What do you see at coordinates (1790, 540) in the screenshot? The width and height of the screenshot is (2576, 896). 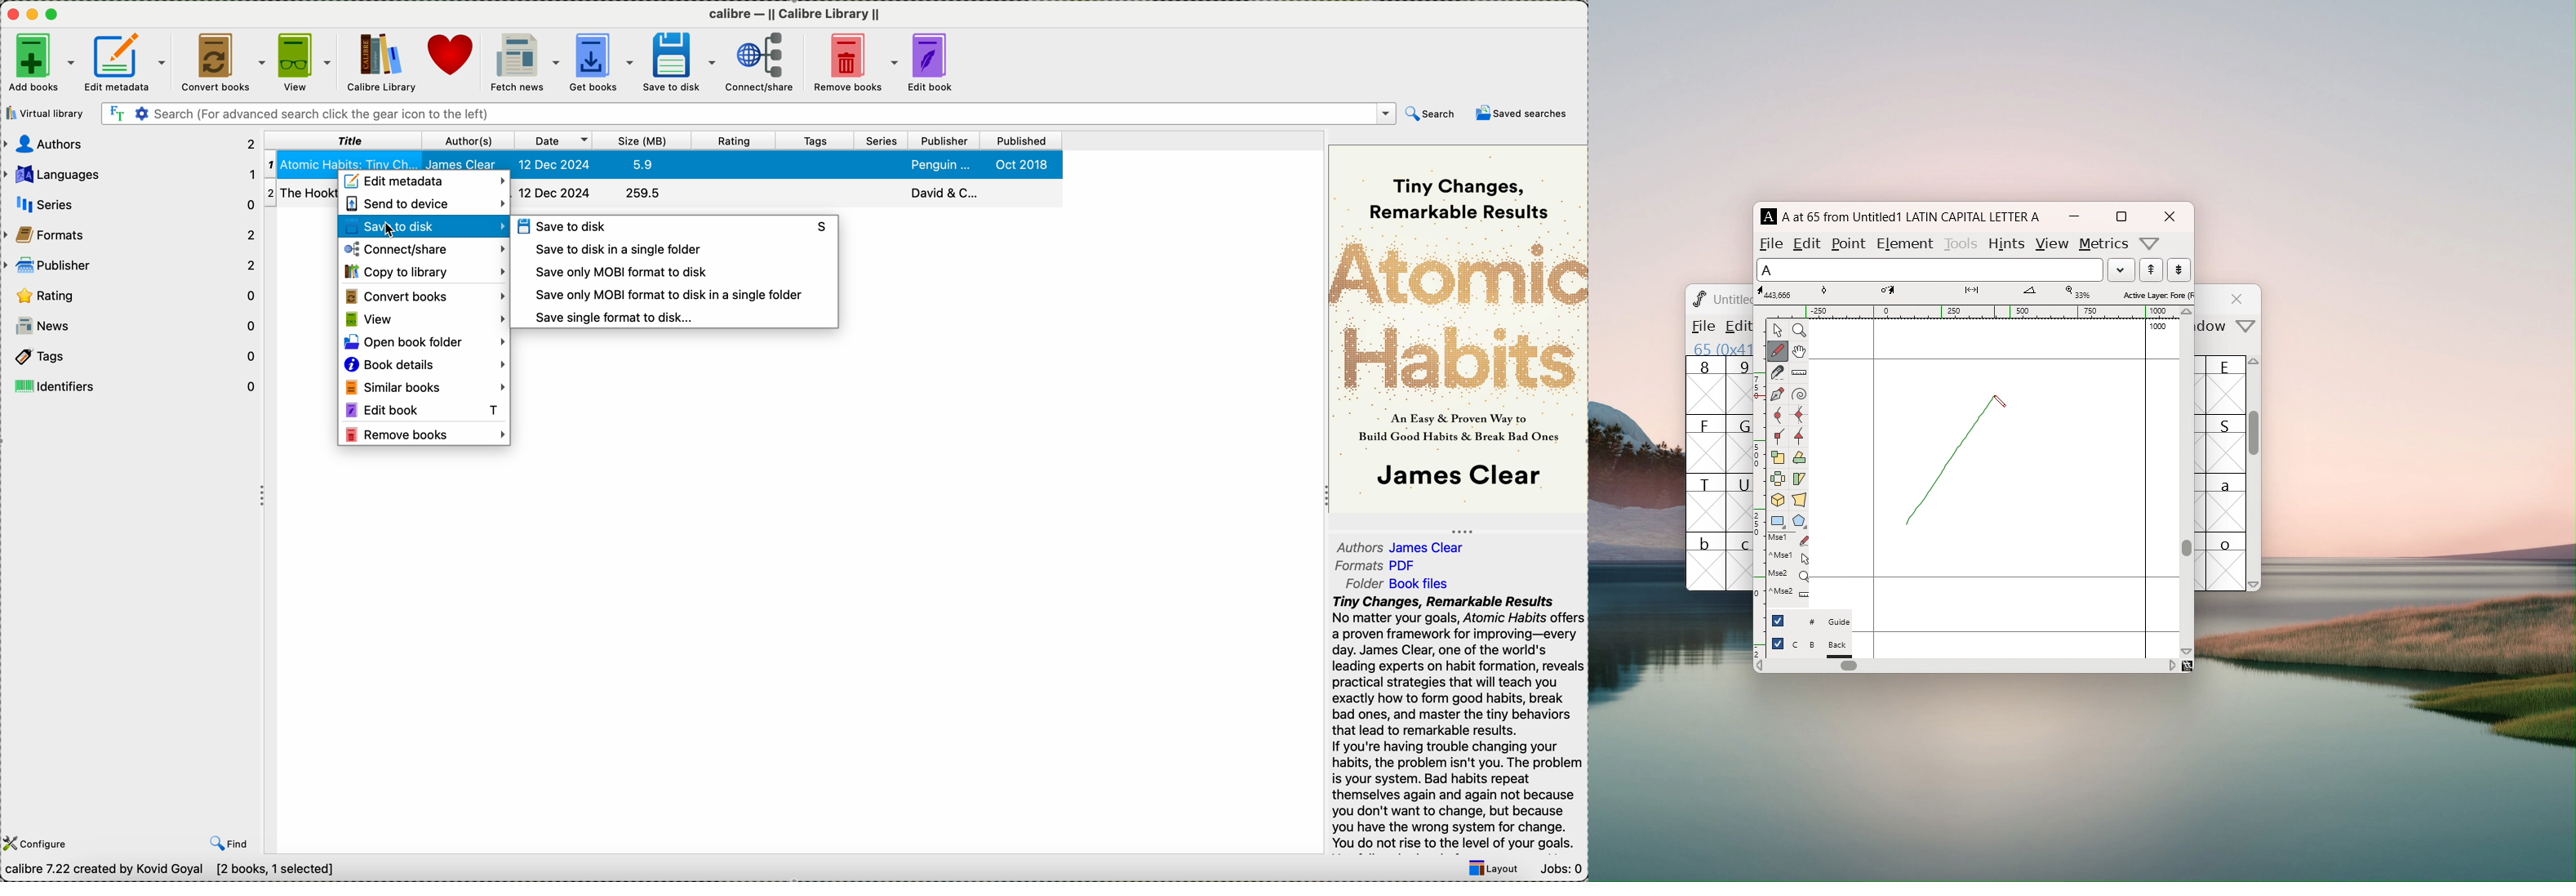 I see `Mse1` at bounding box center [1790, 540].